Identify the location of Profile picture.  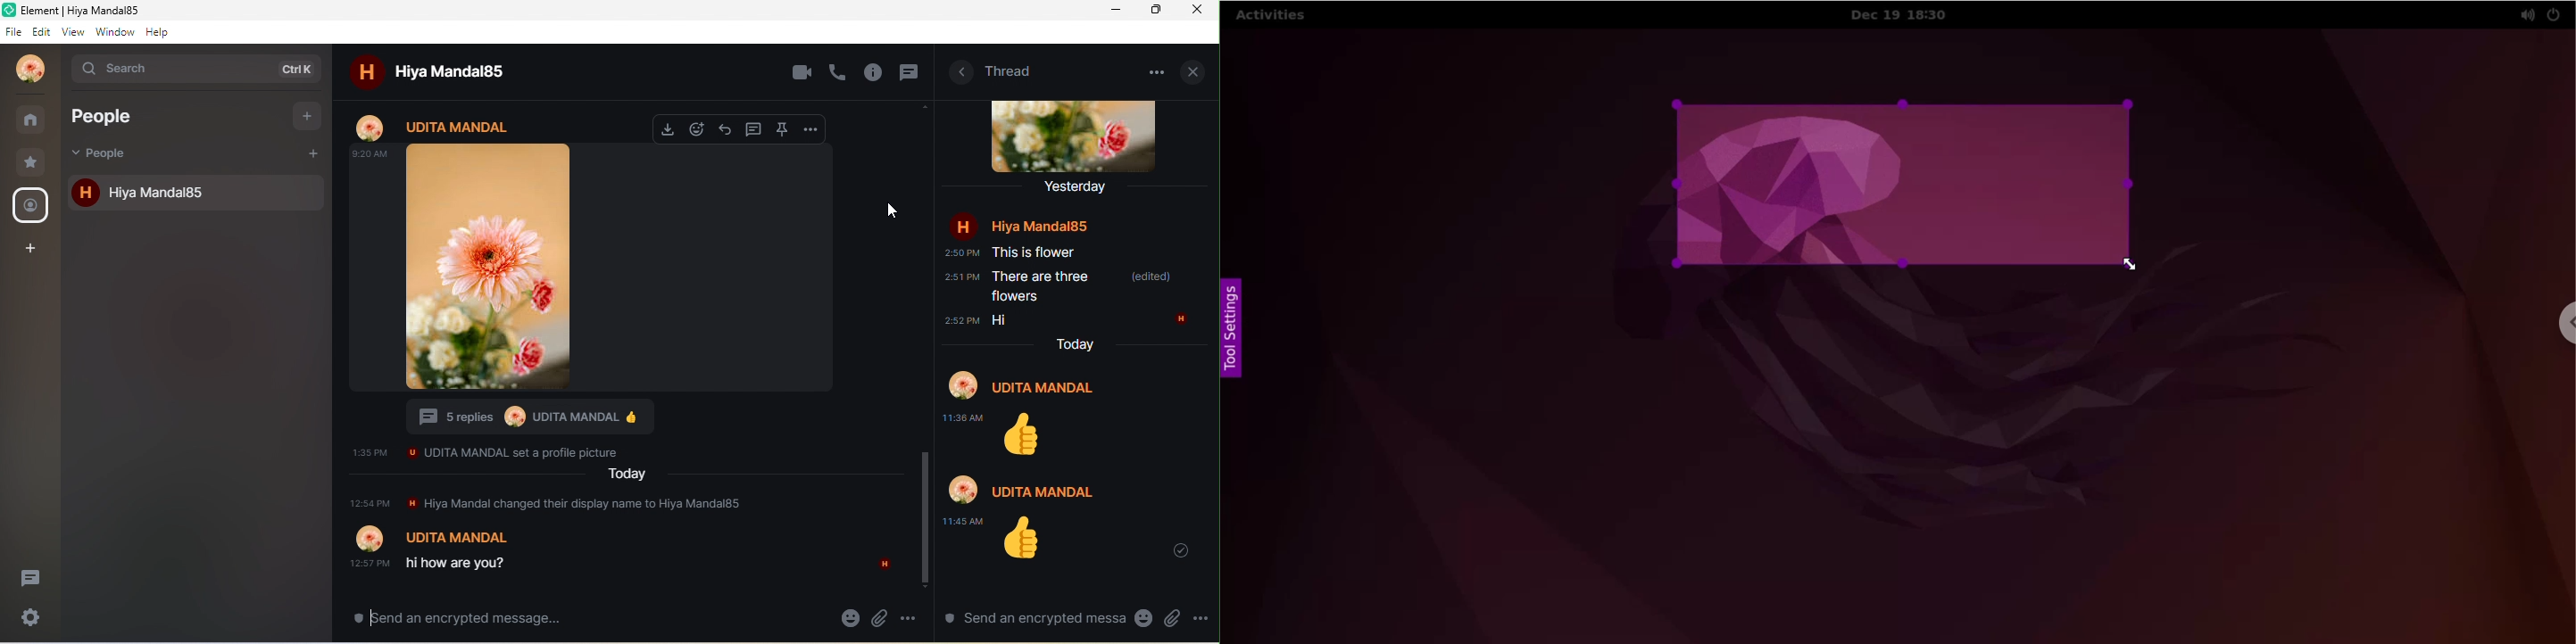
(370, 538).